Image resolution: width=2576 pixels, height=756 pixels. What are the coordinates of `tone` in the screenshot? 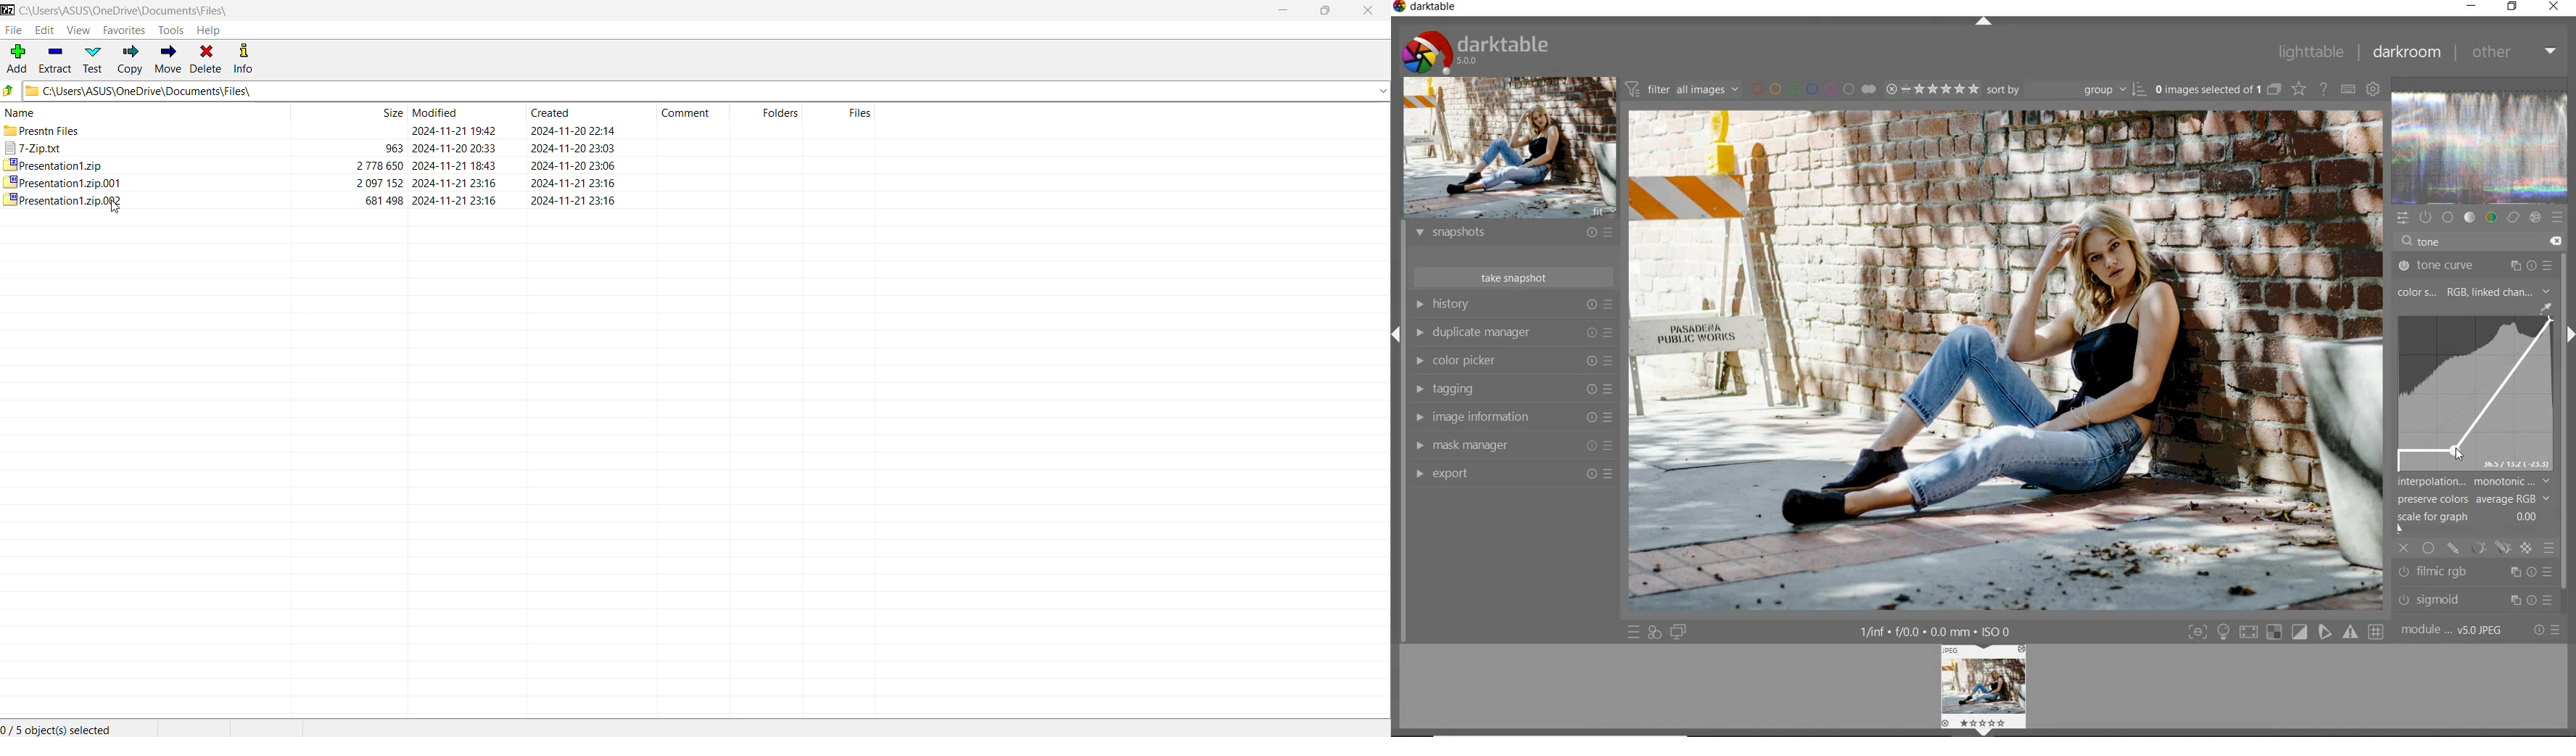 It's located at (2432, 241).